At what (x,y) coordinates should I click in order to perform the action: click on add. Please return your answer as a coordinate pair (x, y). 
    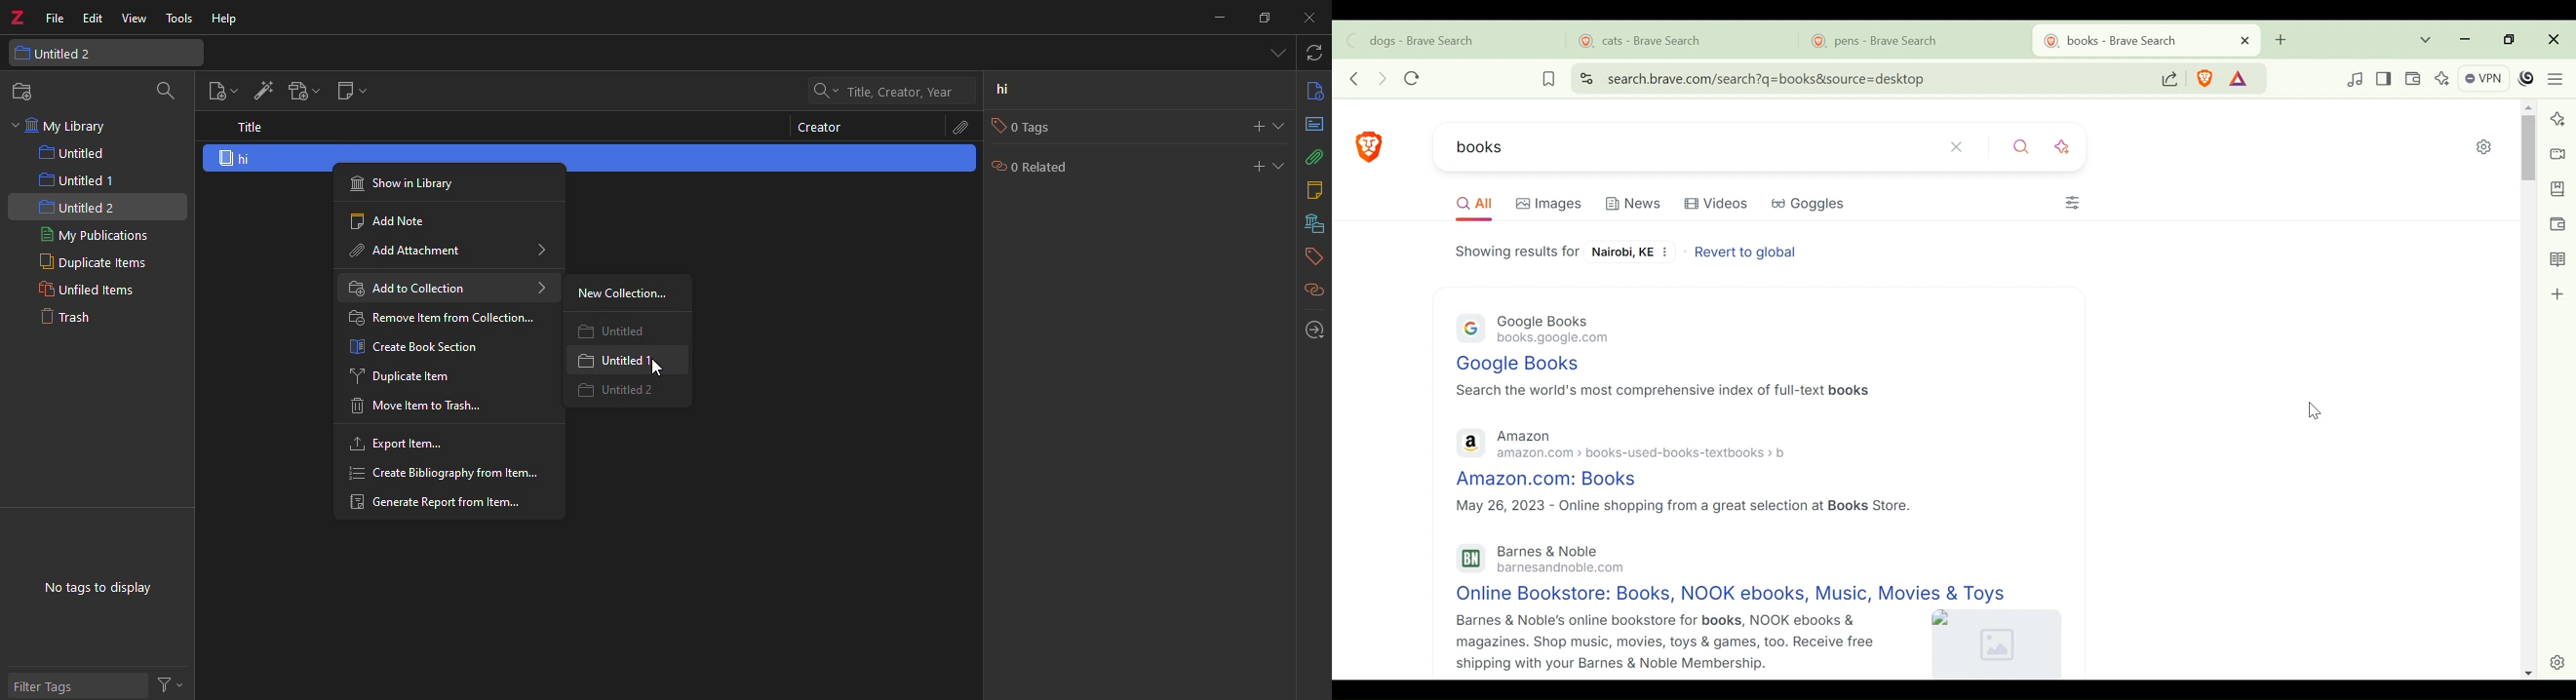
    Looking at the image, I should click on (1255, 165).